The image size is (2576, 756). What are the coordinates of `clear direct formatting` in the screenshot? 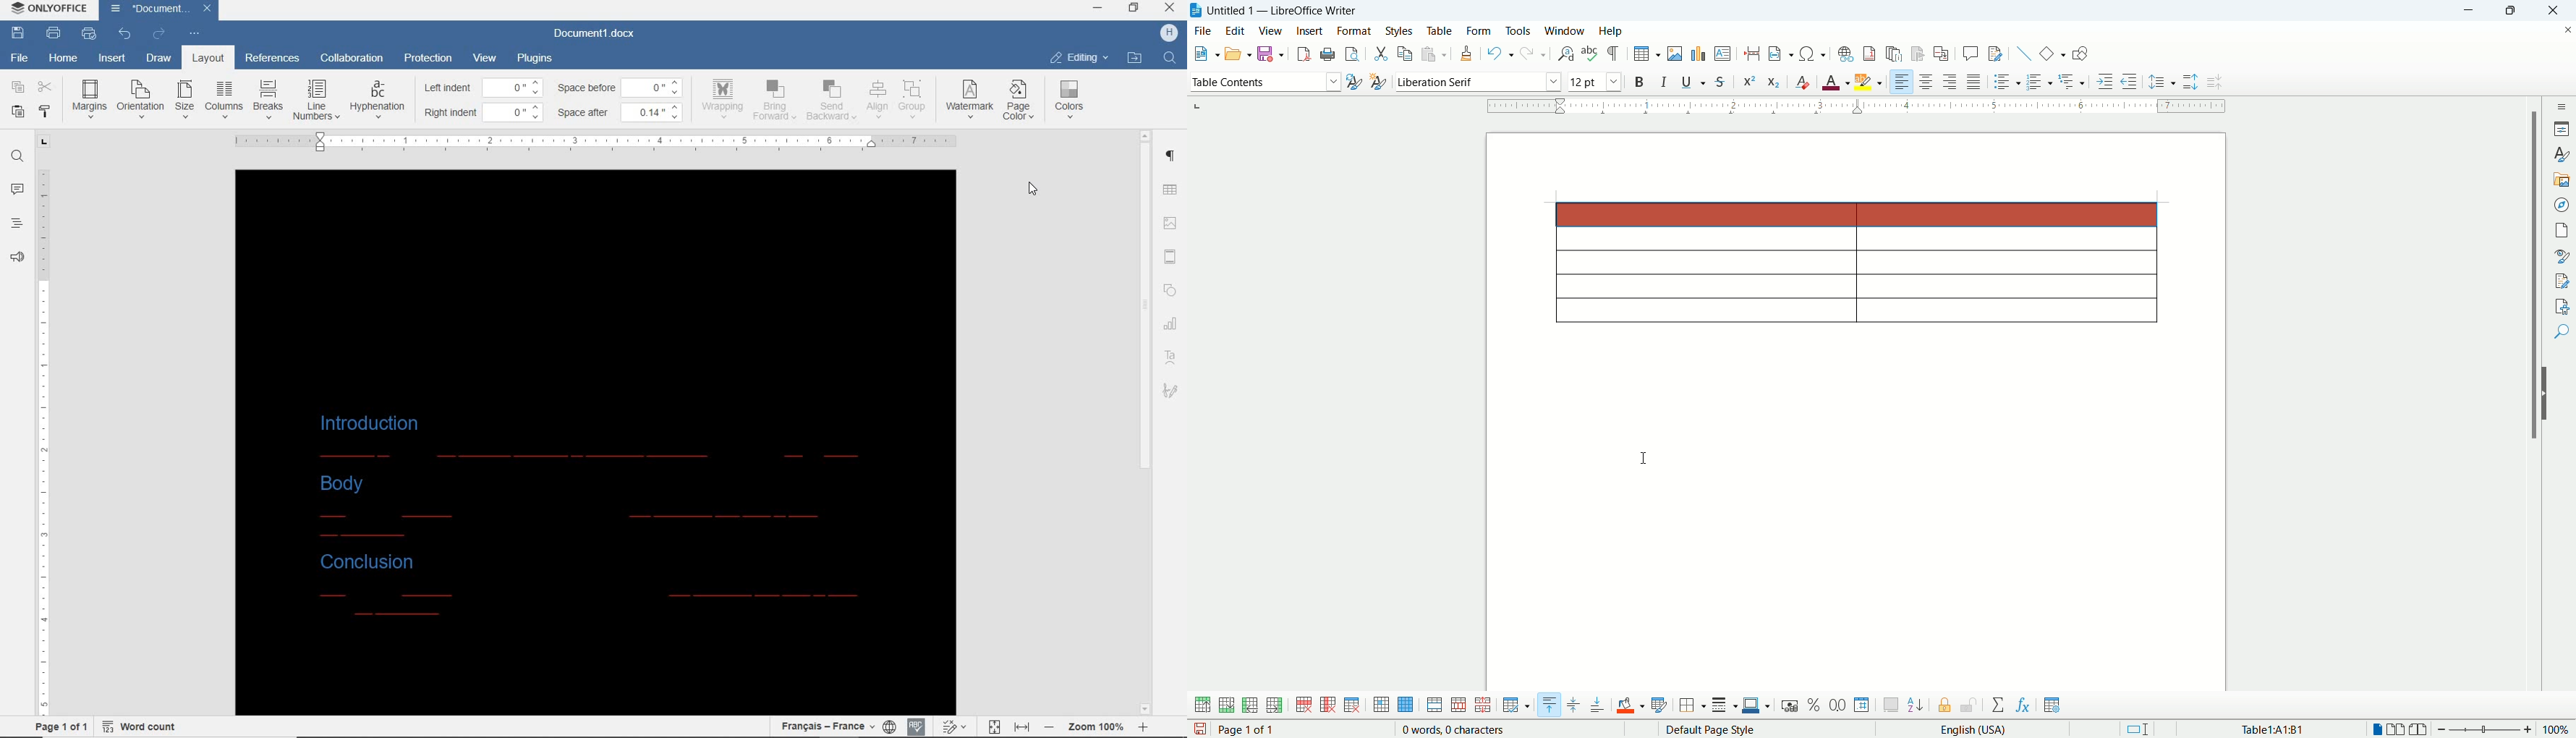 It's located at (1802, 80).